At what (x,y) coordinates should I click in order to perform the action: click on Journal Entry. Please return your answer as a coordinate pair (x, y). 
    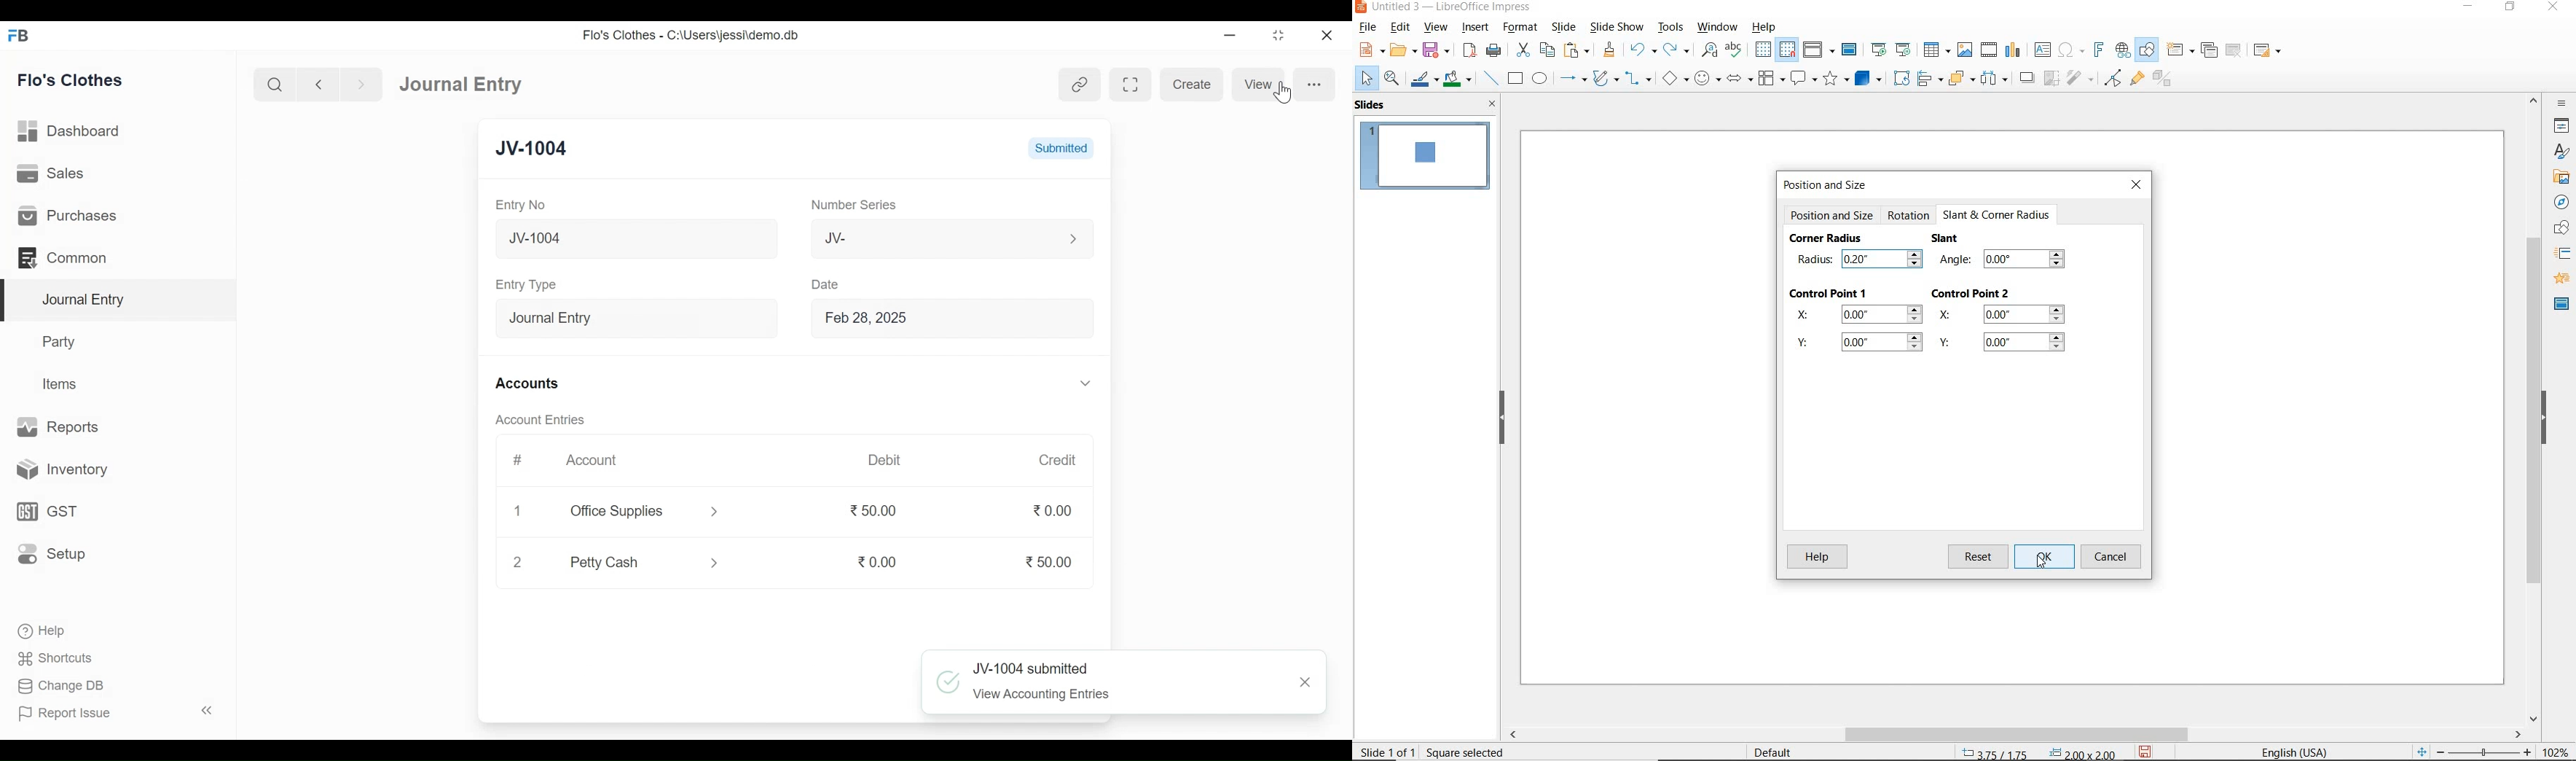
    Looking at the image, I should click on (466, 84).